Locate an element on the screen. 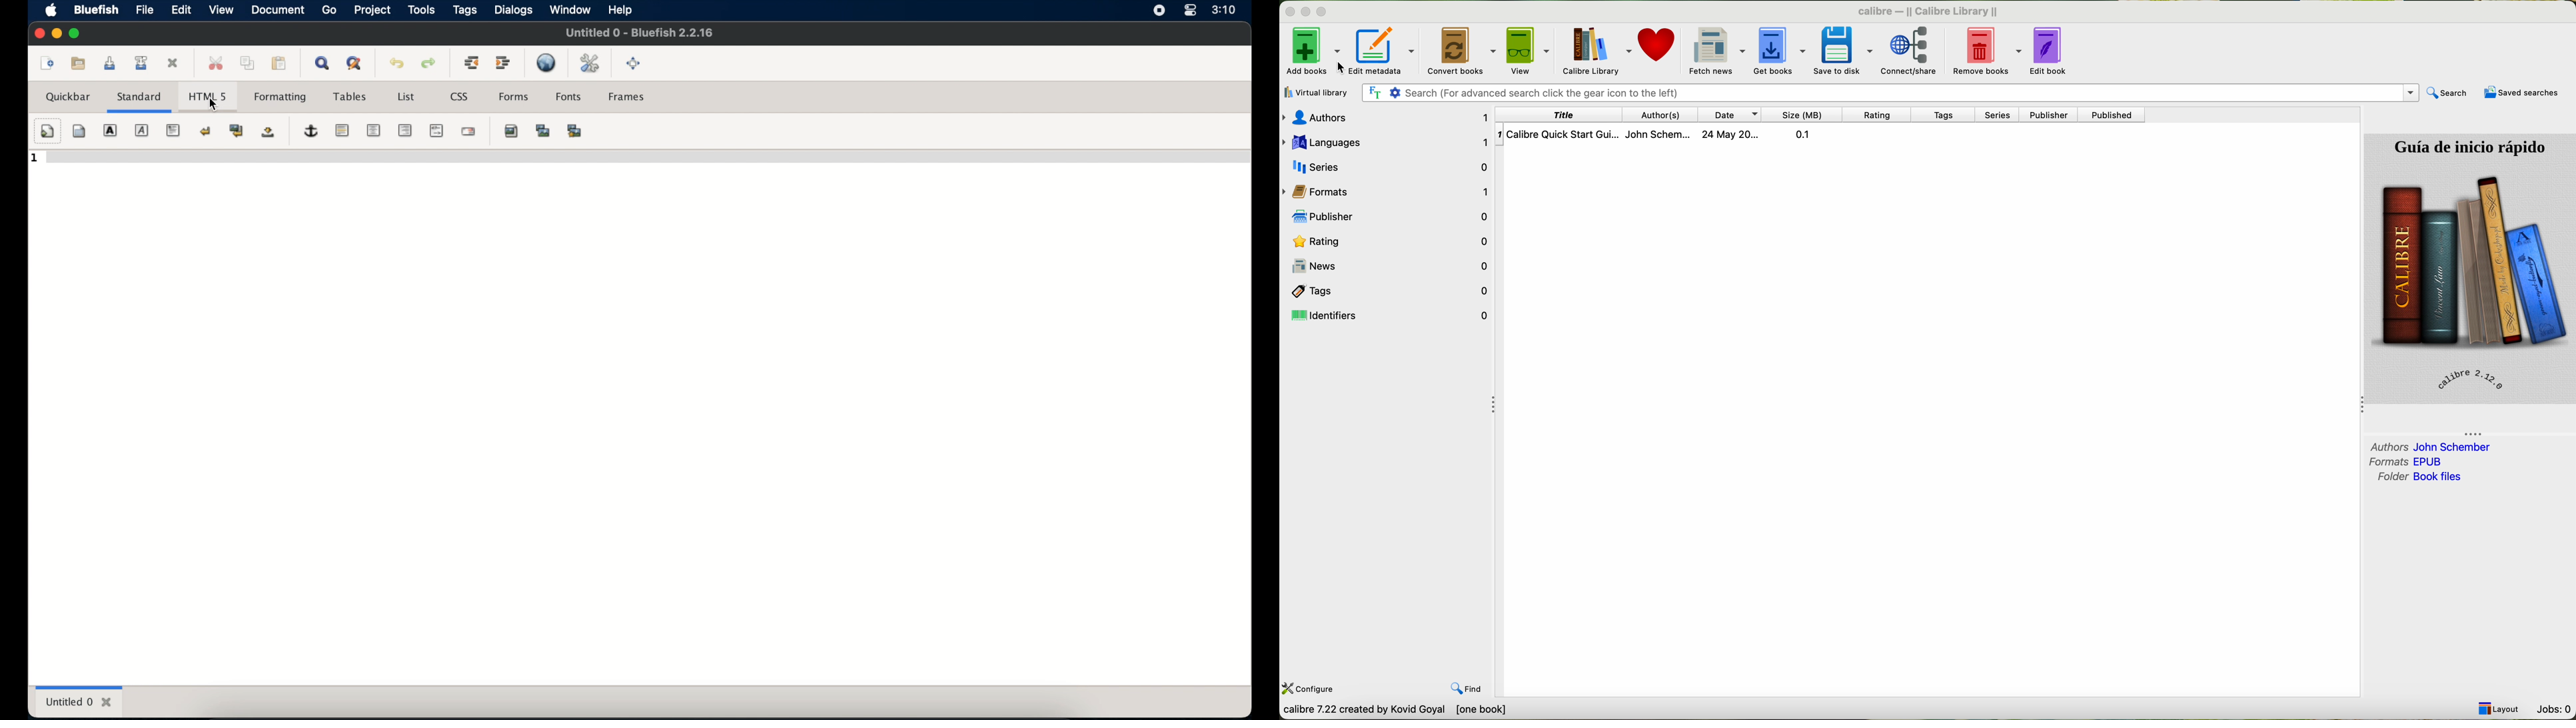 The width and height of the screenshot is (2576, 728). paragraph is located at coordinates (174, 131).